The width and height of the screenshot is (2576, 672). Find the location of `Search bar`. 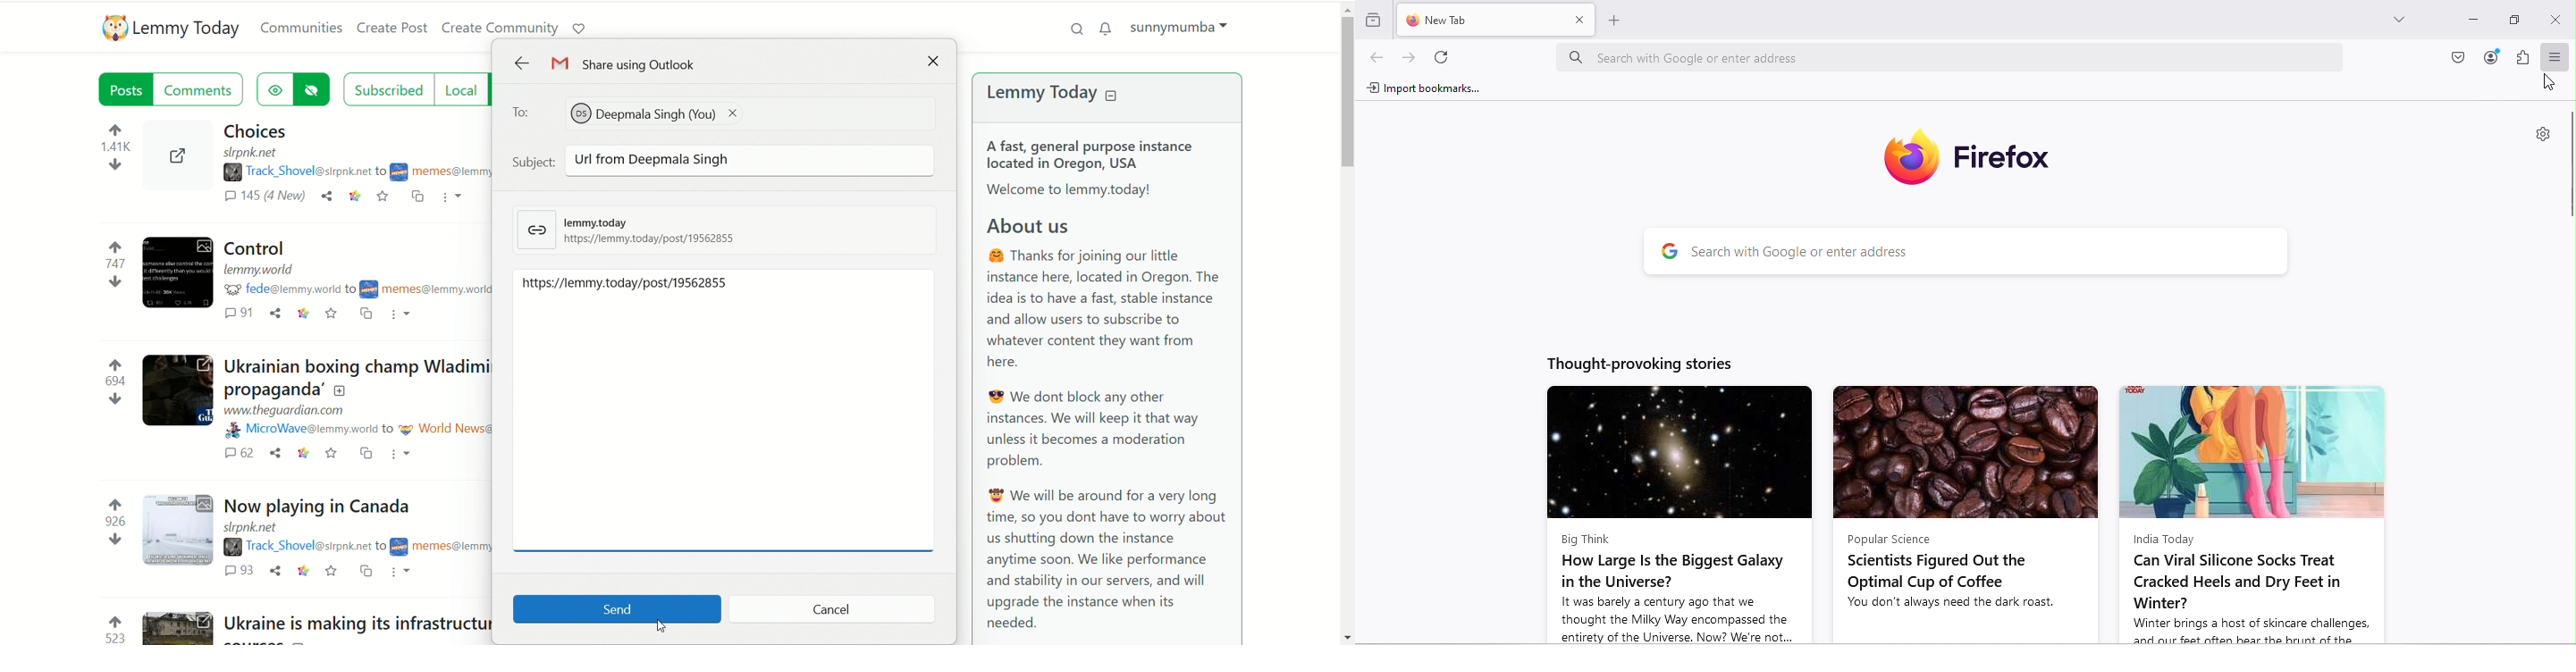

Search bar is located at coordinates (1961, 254).